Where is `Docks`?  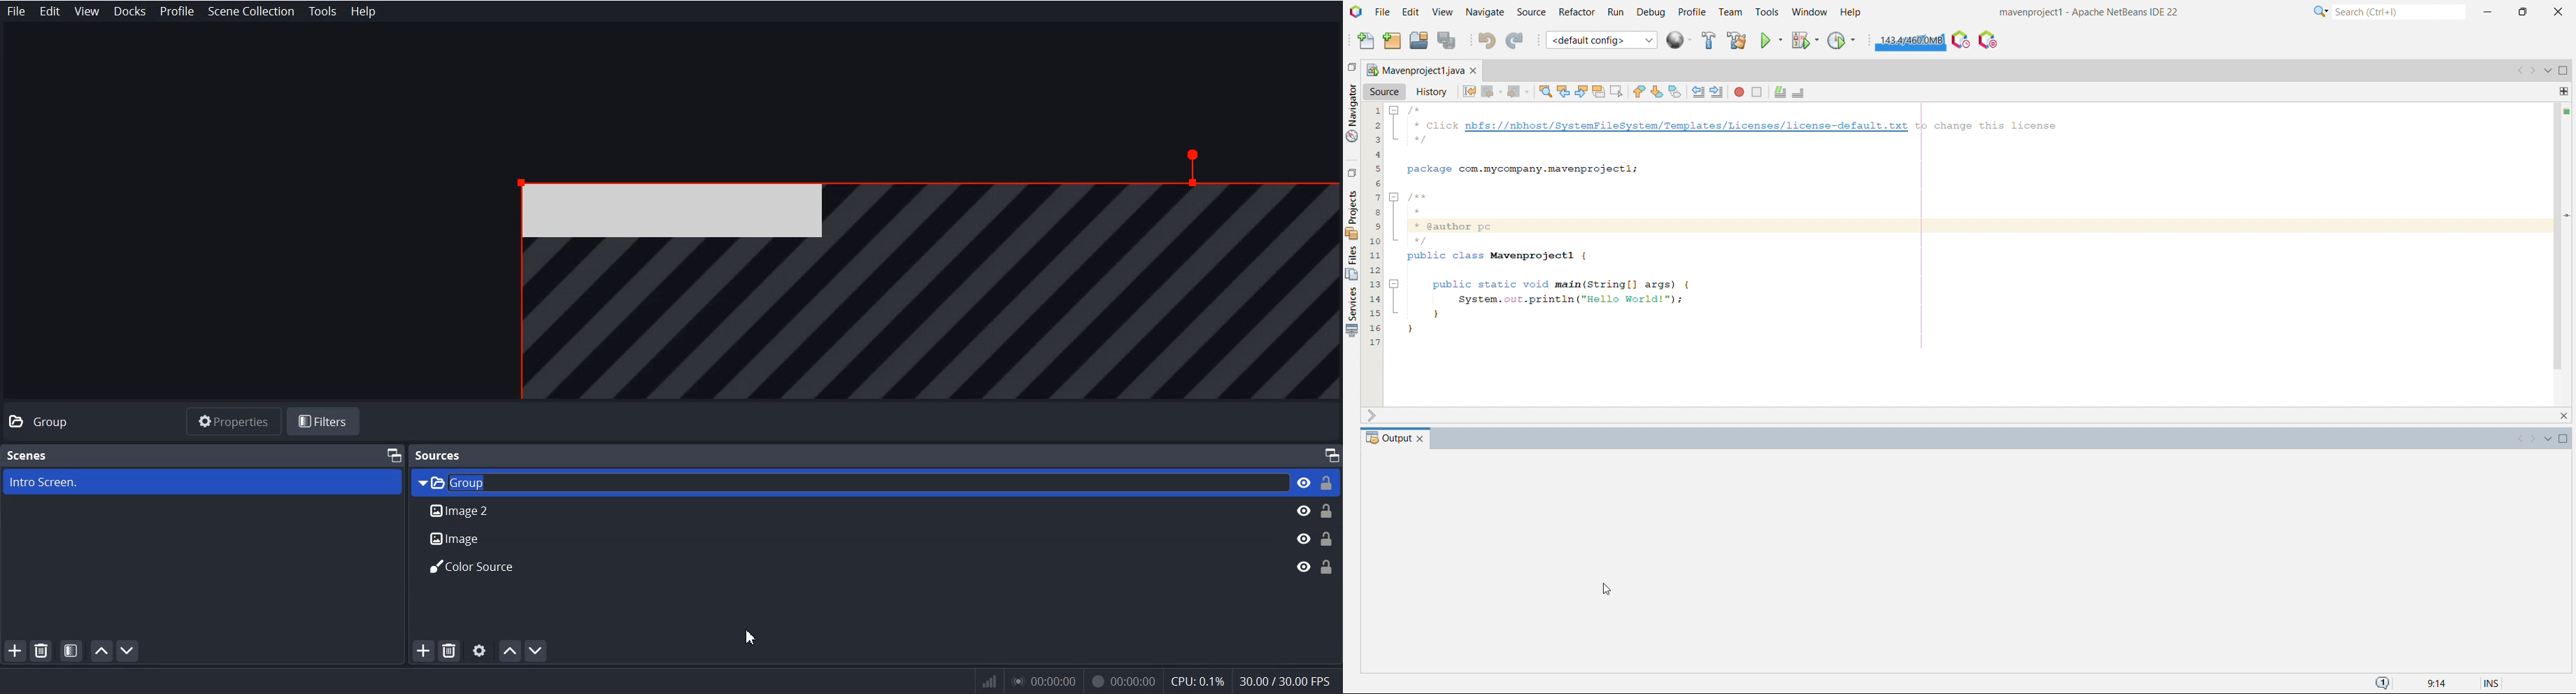 Docks is located at coordinates (130, 11).